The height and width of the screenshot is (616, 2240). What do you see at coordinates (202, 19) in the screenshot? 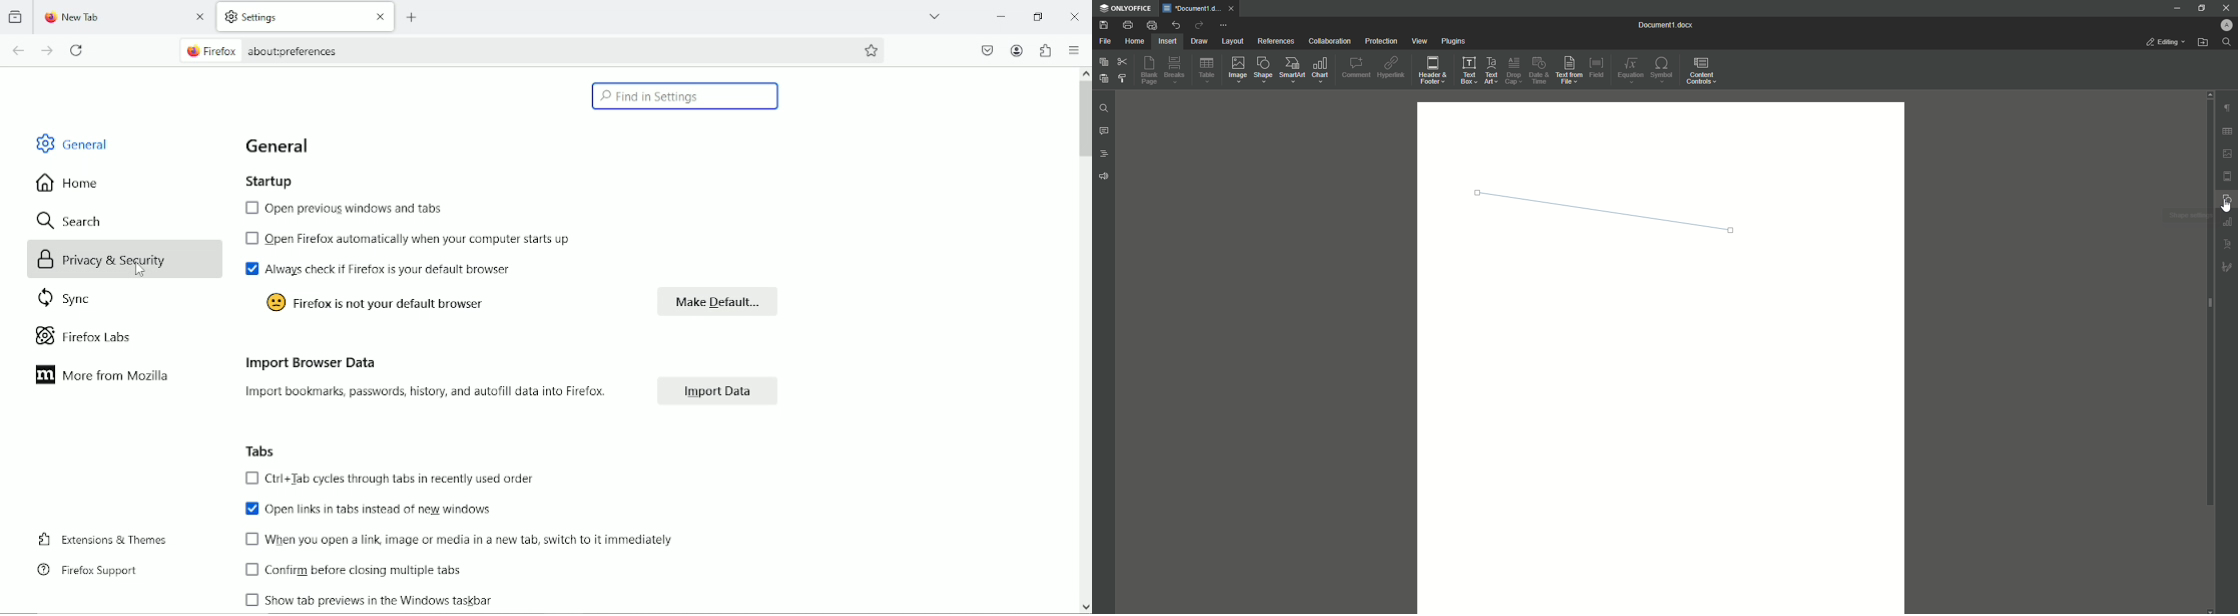
I see `close` at bounding box center [202, 19].